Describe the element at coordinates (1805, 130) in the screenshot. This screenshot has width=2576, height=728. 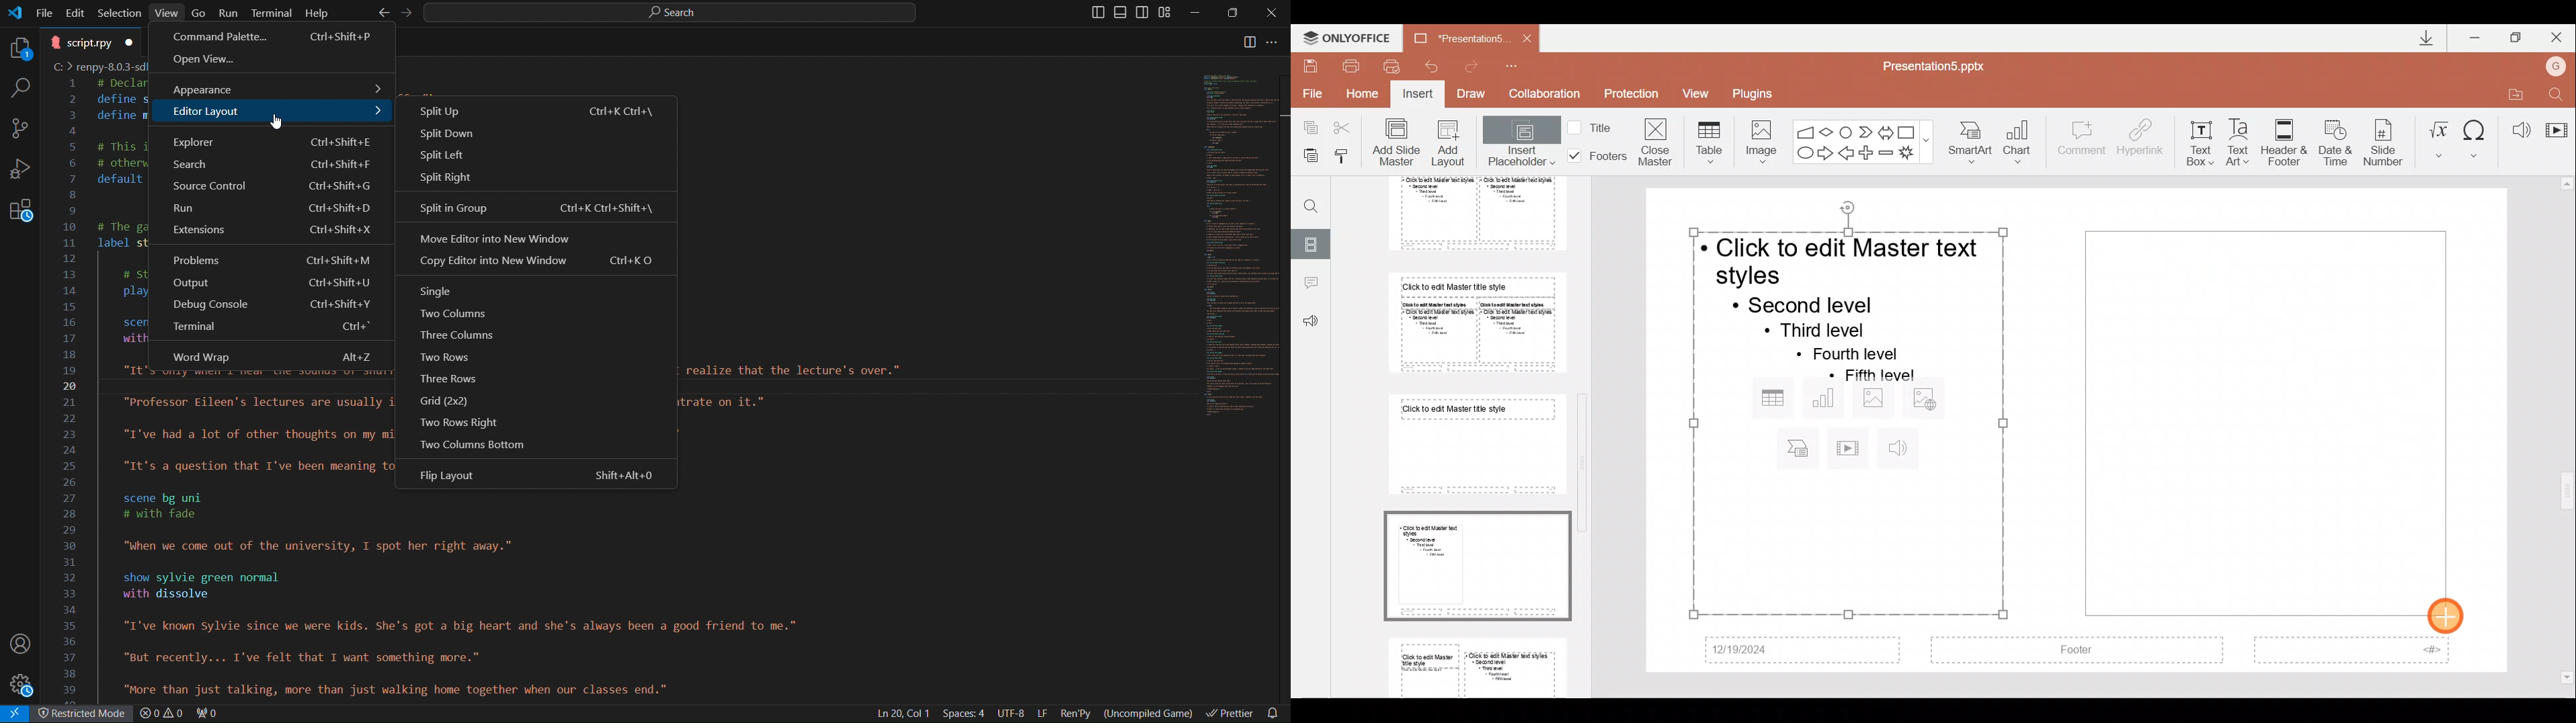
I see `Flowchart - manual input` at that location.